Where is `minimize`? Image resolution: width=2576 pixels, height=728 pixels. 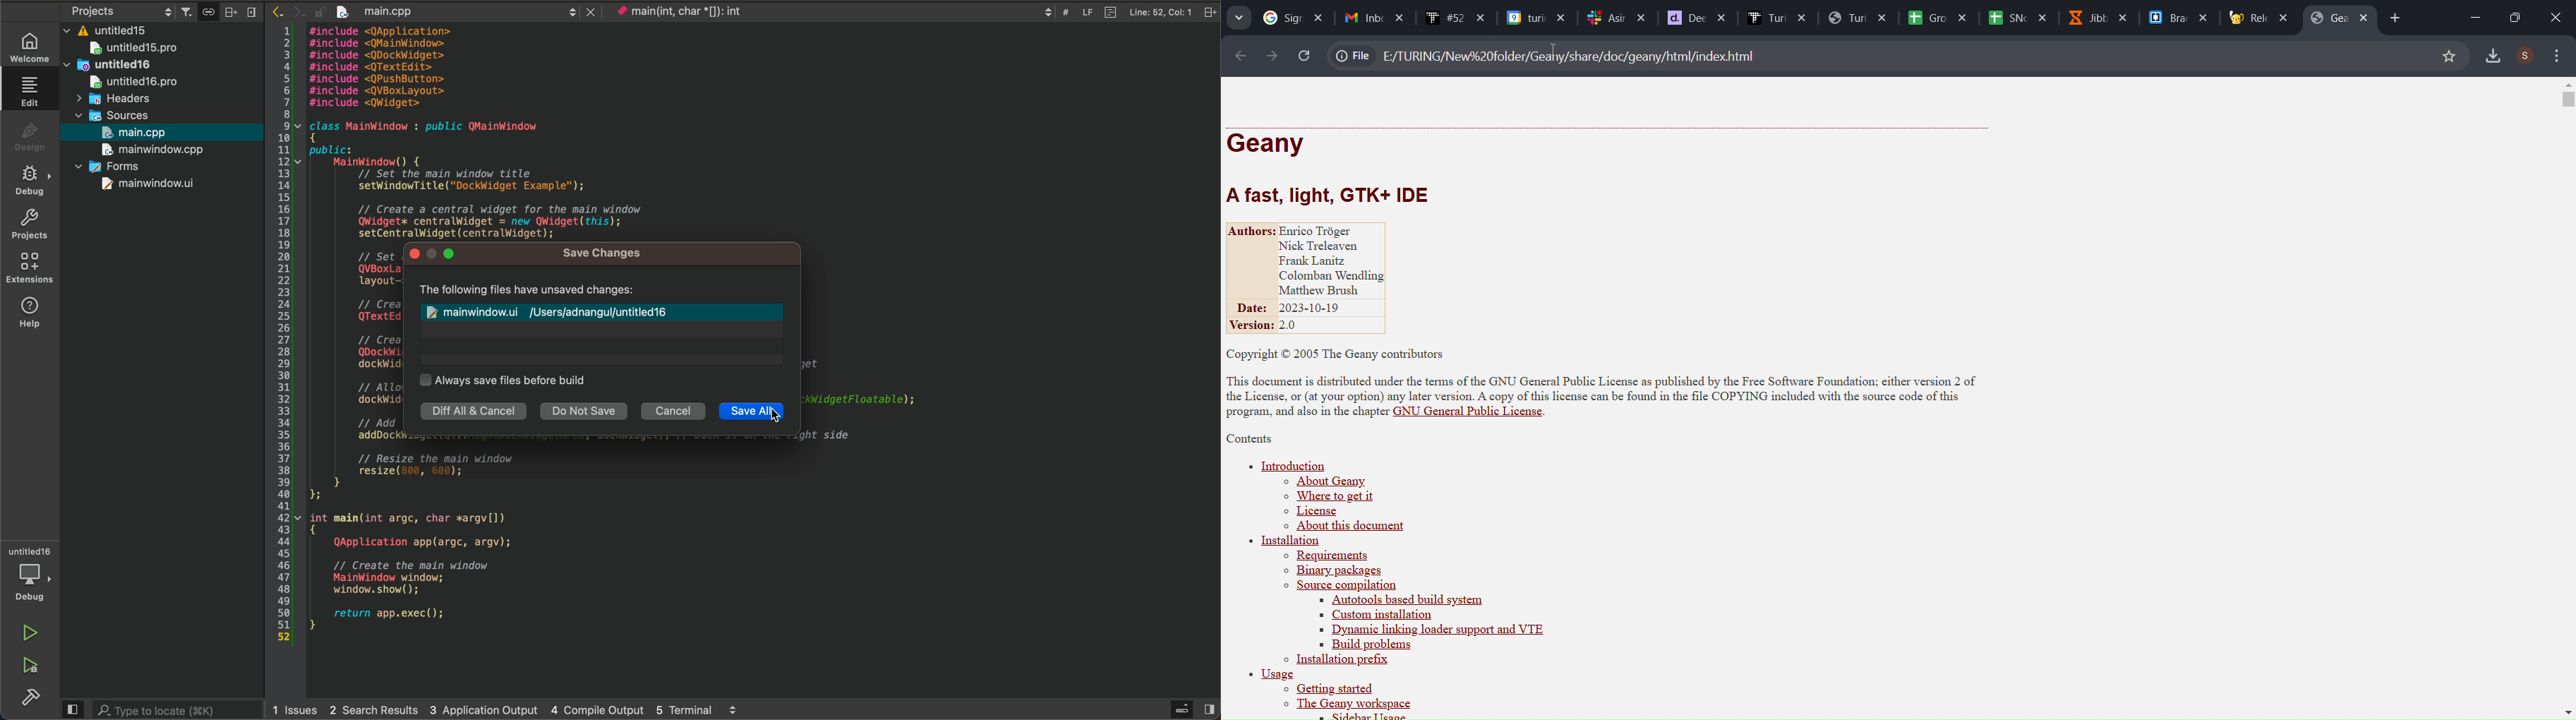
minimize is located at coordinates (2469, 14).